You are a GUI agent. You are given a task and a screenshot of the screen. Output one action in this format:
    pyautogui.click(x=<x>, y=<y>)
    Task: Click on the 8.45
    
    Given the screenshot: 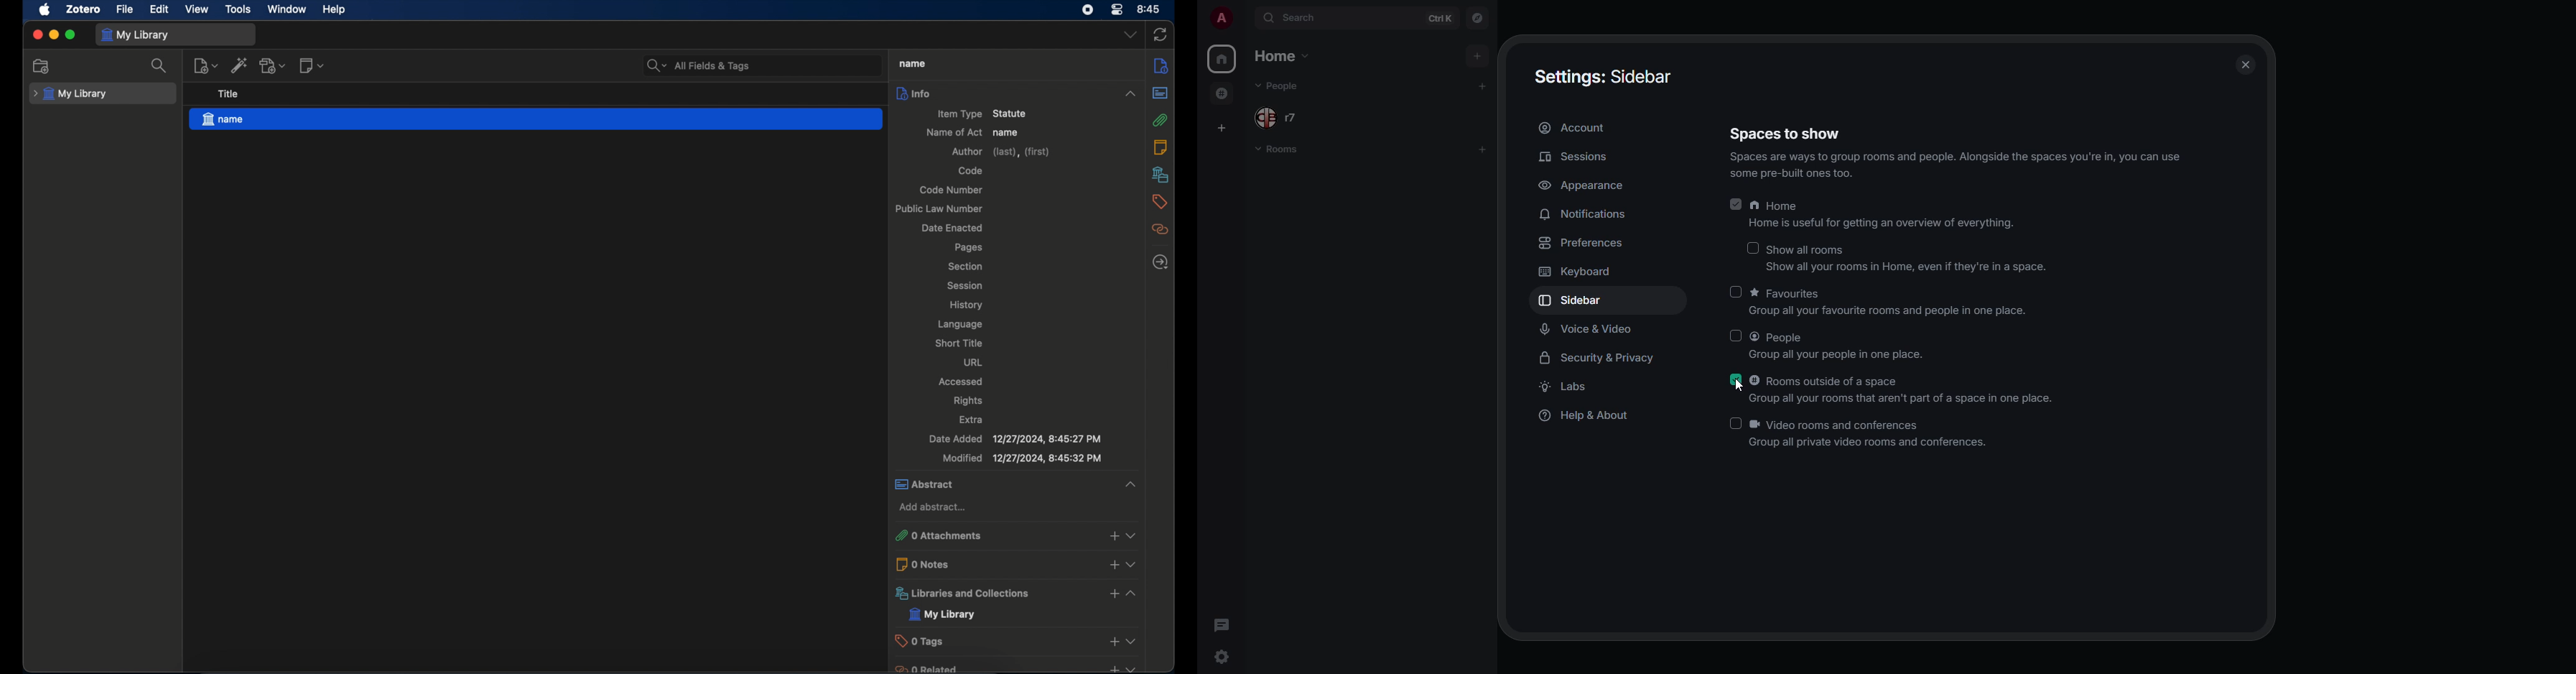 What is the action you would take?
    pyautogui.click(x=1150, y=8)
    